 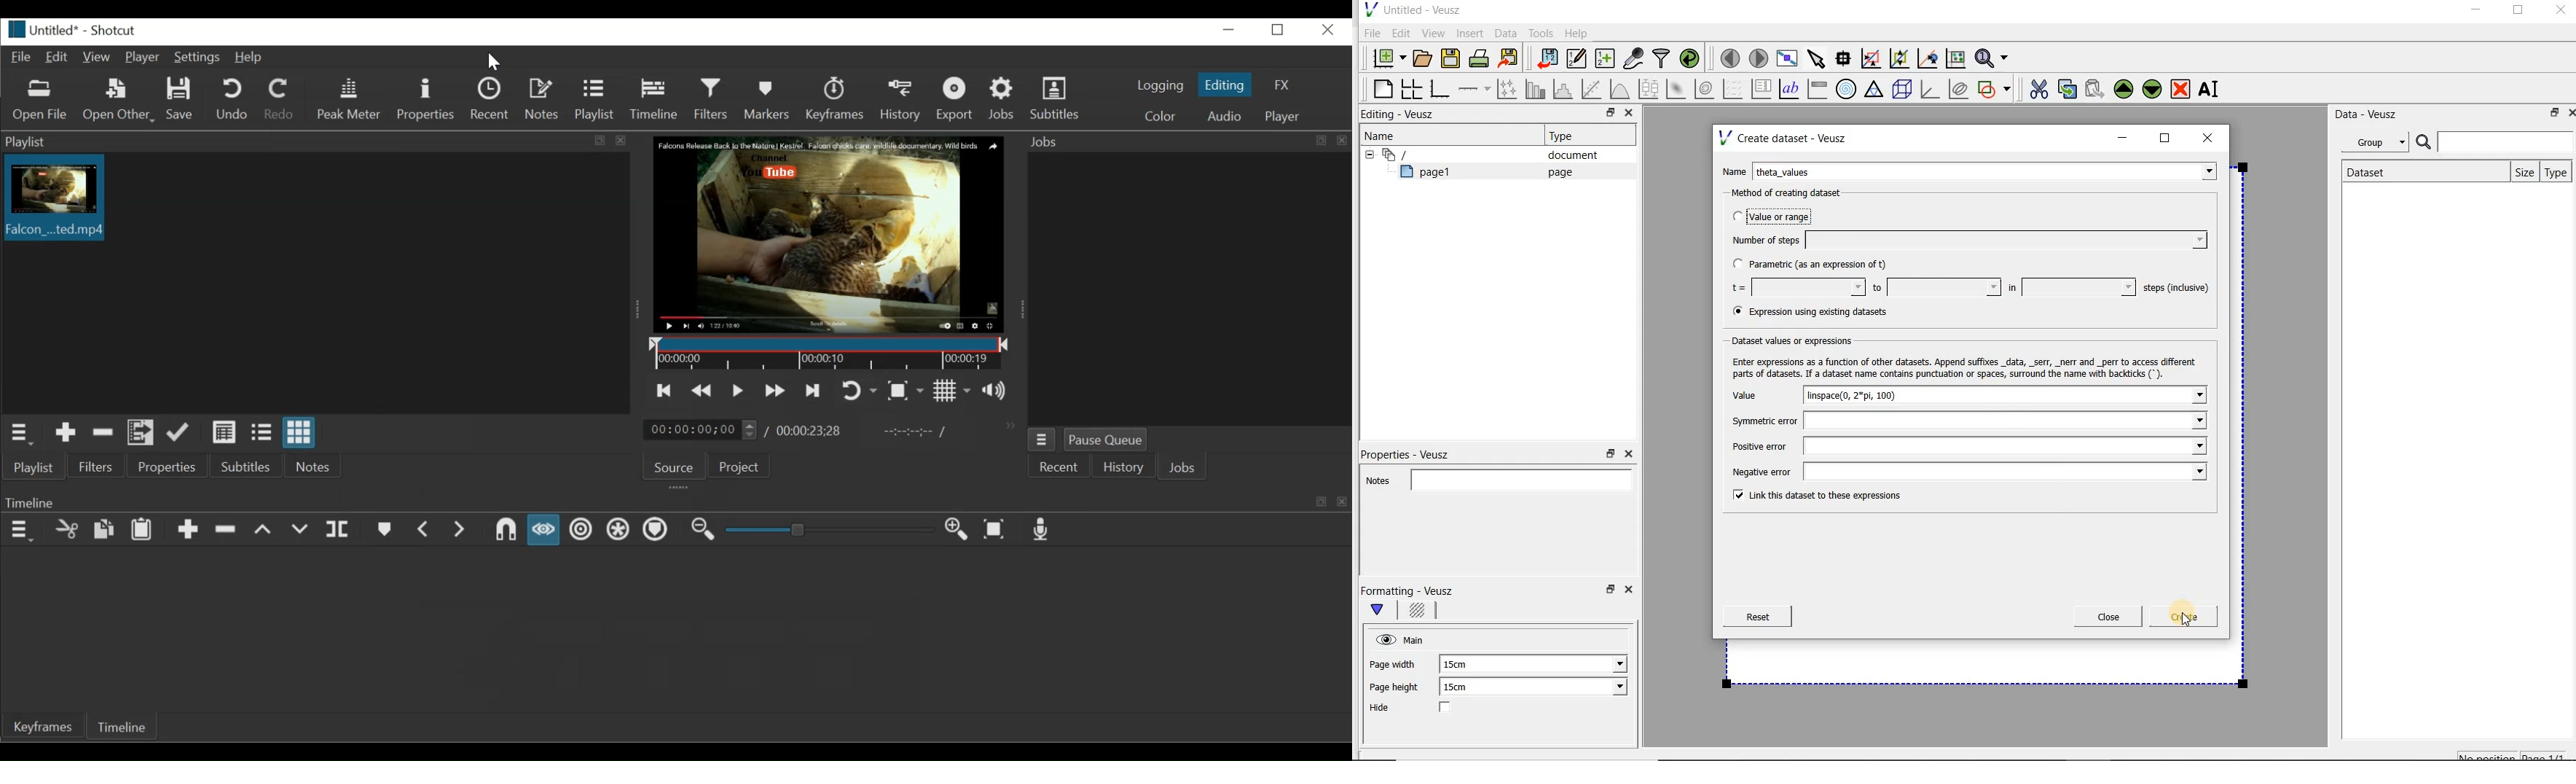 I want to click on Toggle play or pause, so click(x=736, y=389).